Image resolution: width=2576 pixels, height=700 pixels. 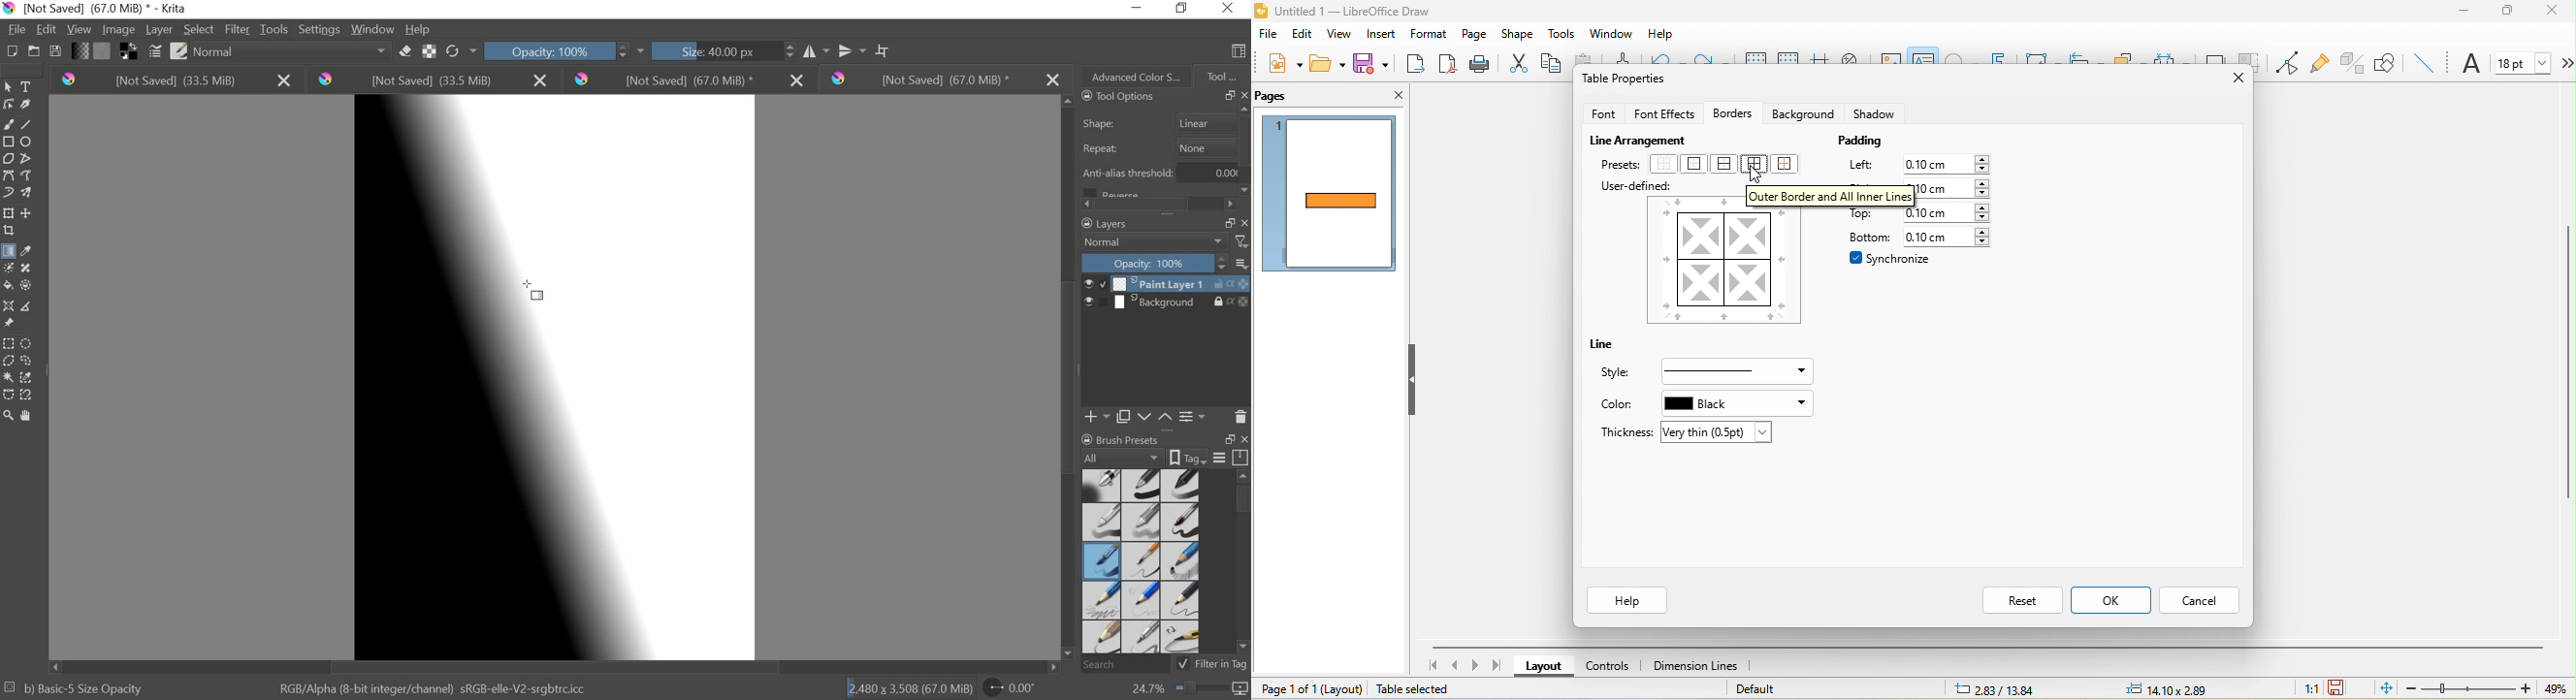 I want to click on continuous selection, so click(x=8, y=377).